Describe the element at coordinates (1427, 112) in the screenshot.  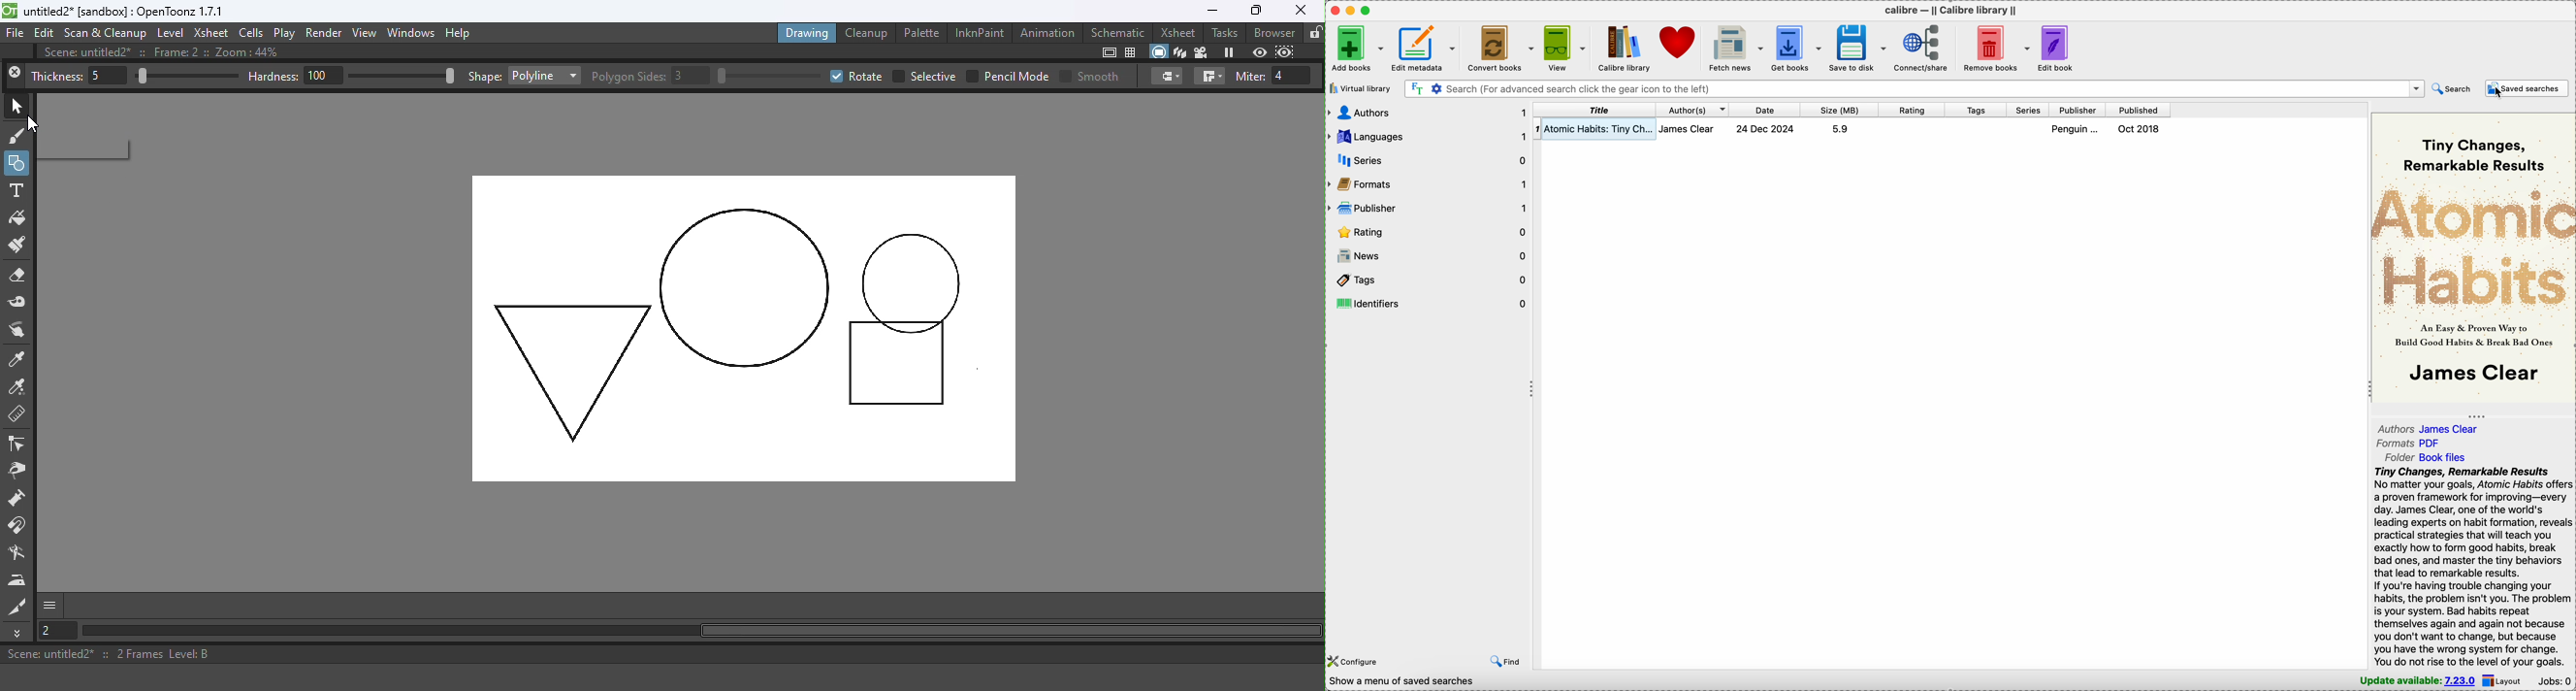
I see `authors` at that location.